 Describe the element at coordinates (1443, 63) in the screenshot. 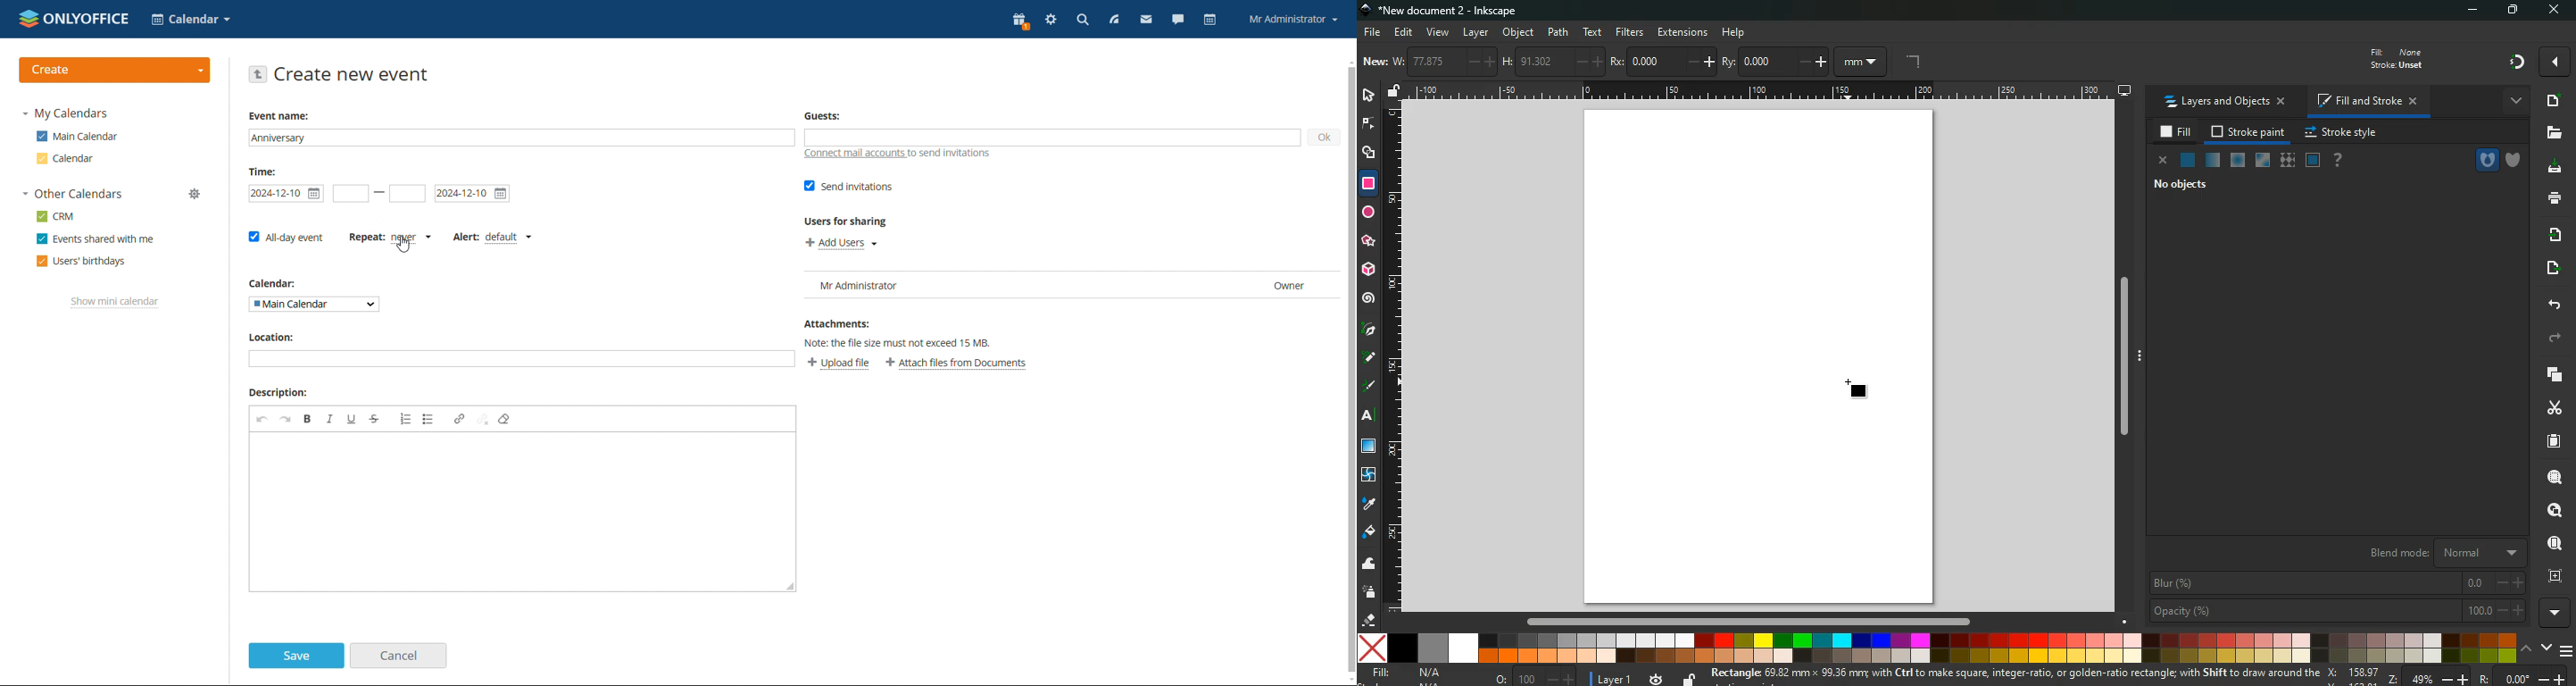

I see `w` at that location.